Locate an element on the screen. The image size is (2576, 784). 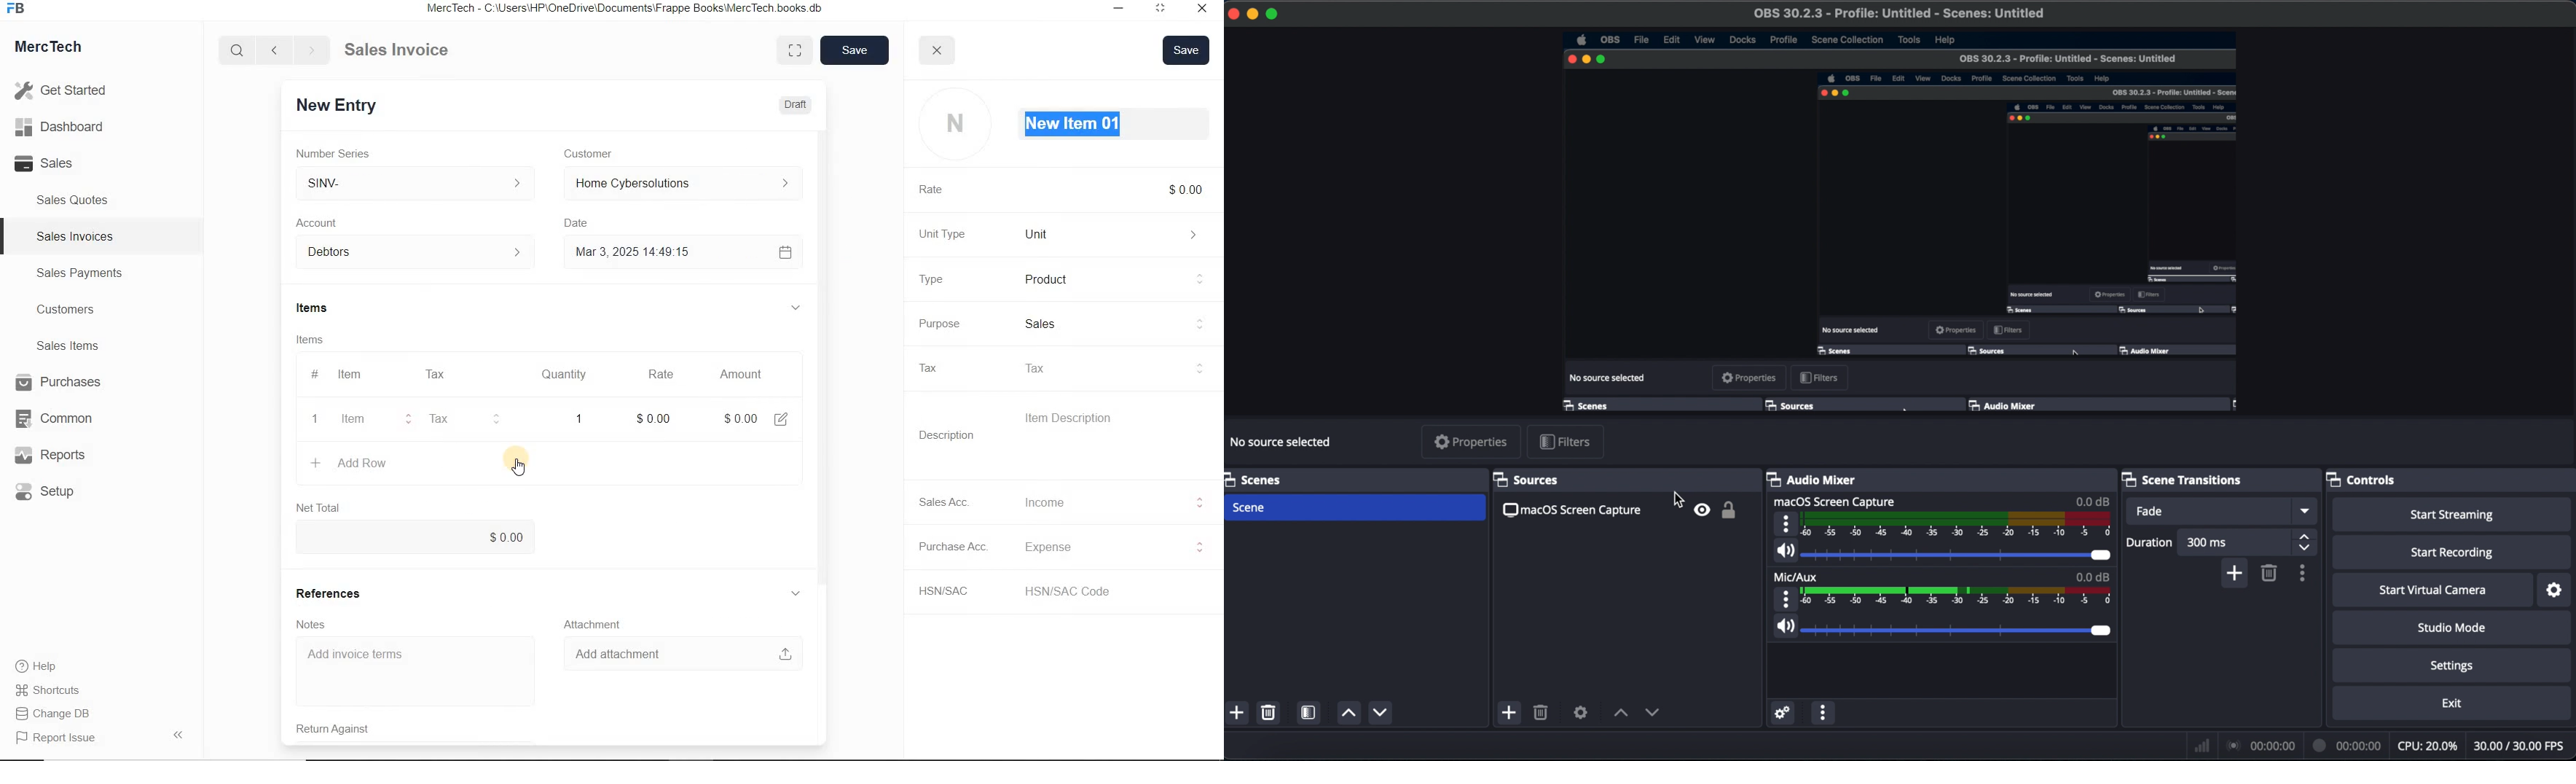
scenes is located at coordinates (1258, 480).